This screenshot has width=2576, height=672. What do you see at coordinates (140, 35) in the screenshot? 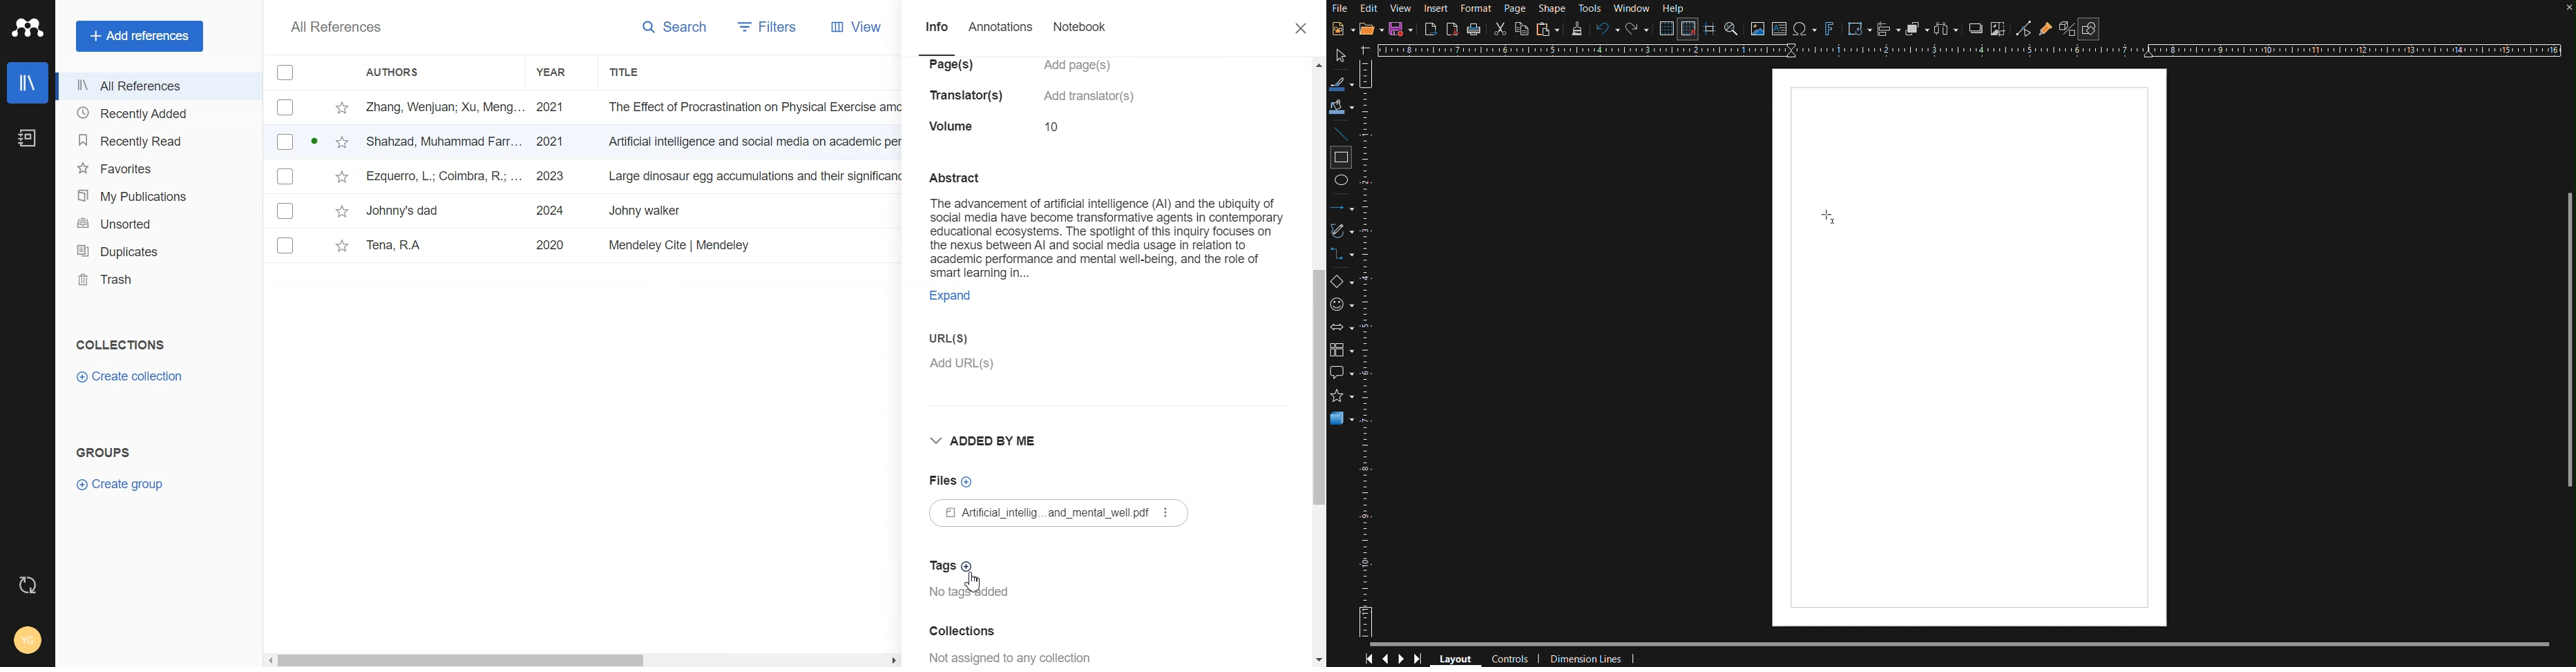
I see `Add references` at bounding box center [140, 35].